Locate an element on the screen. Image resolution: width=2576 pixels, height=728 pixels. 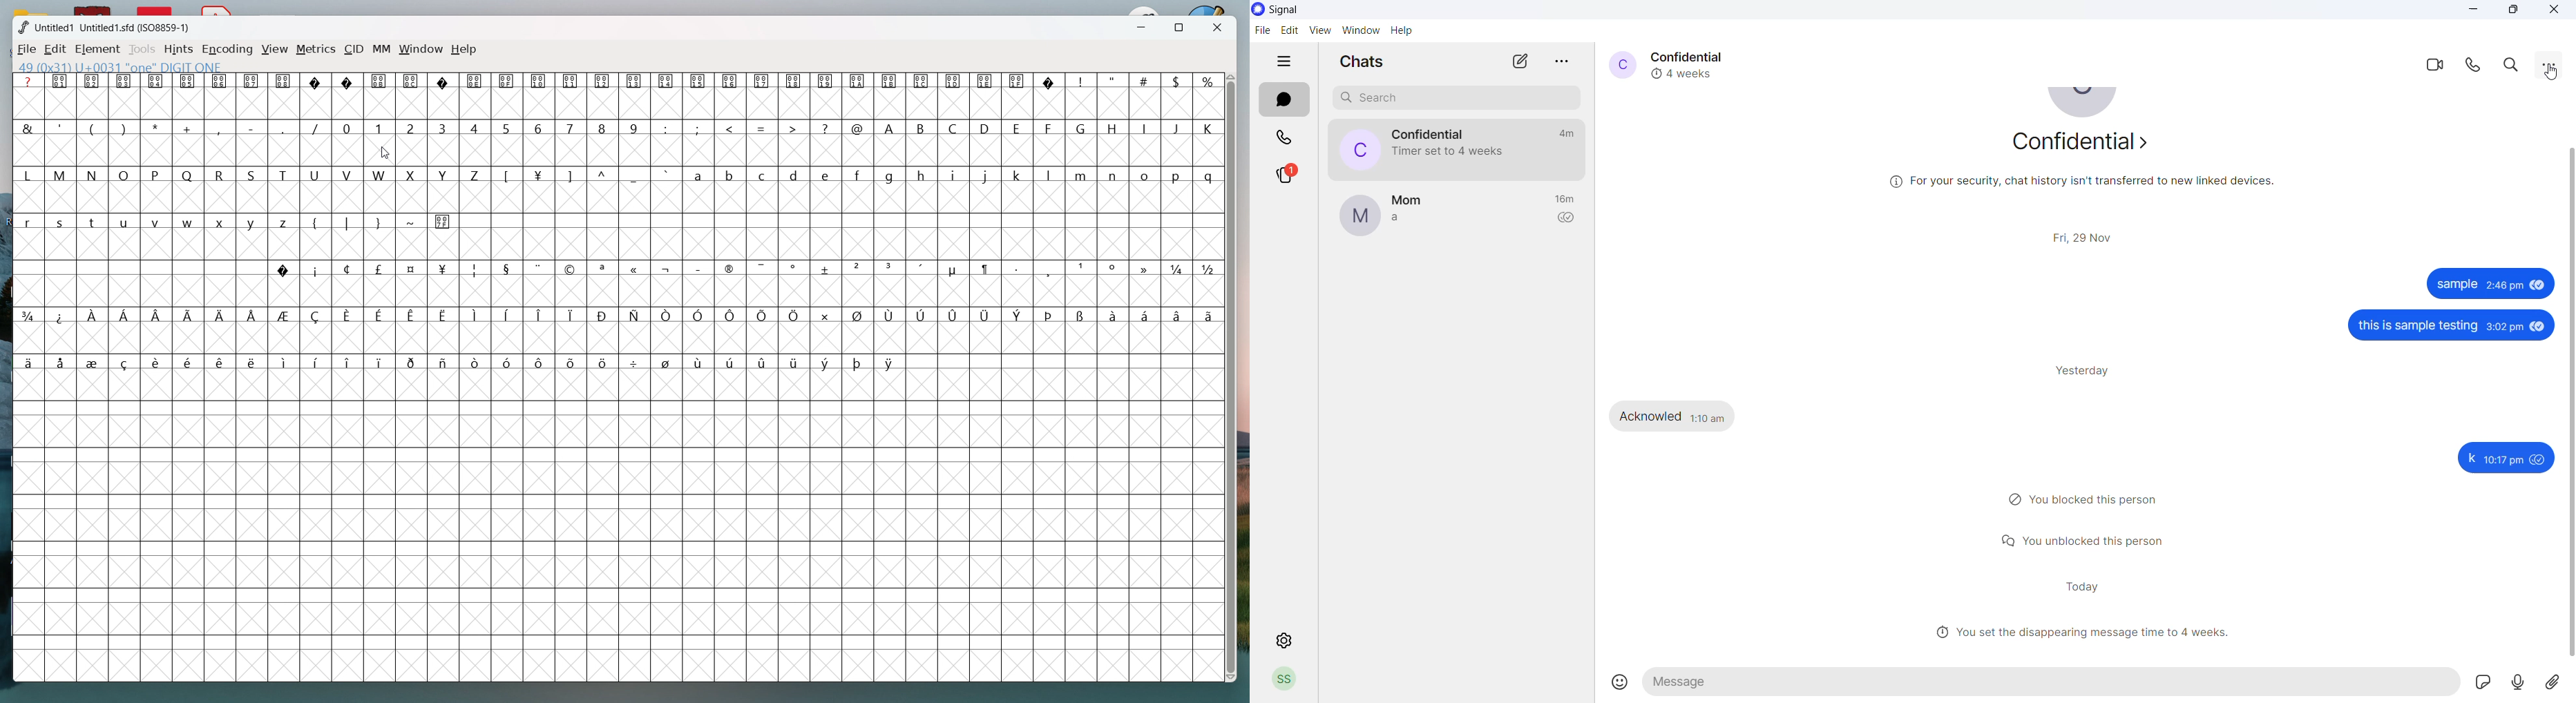
symbol is located at coordinates (955, 81).